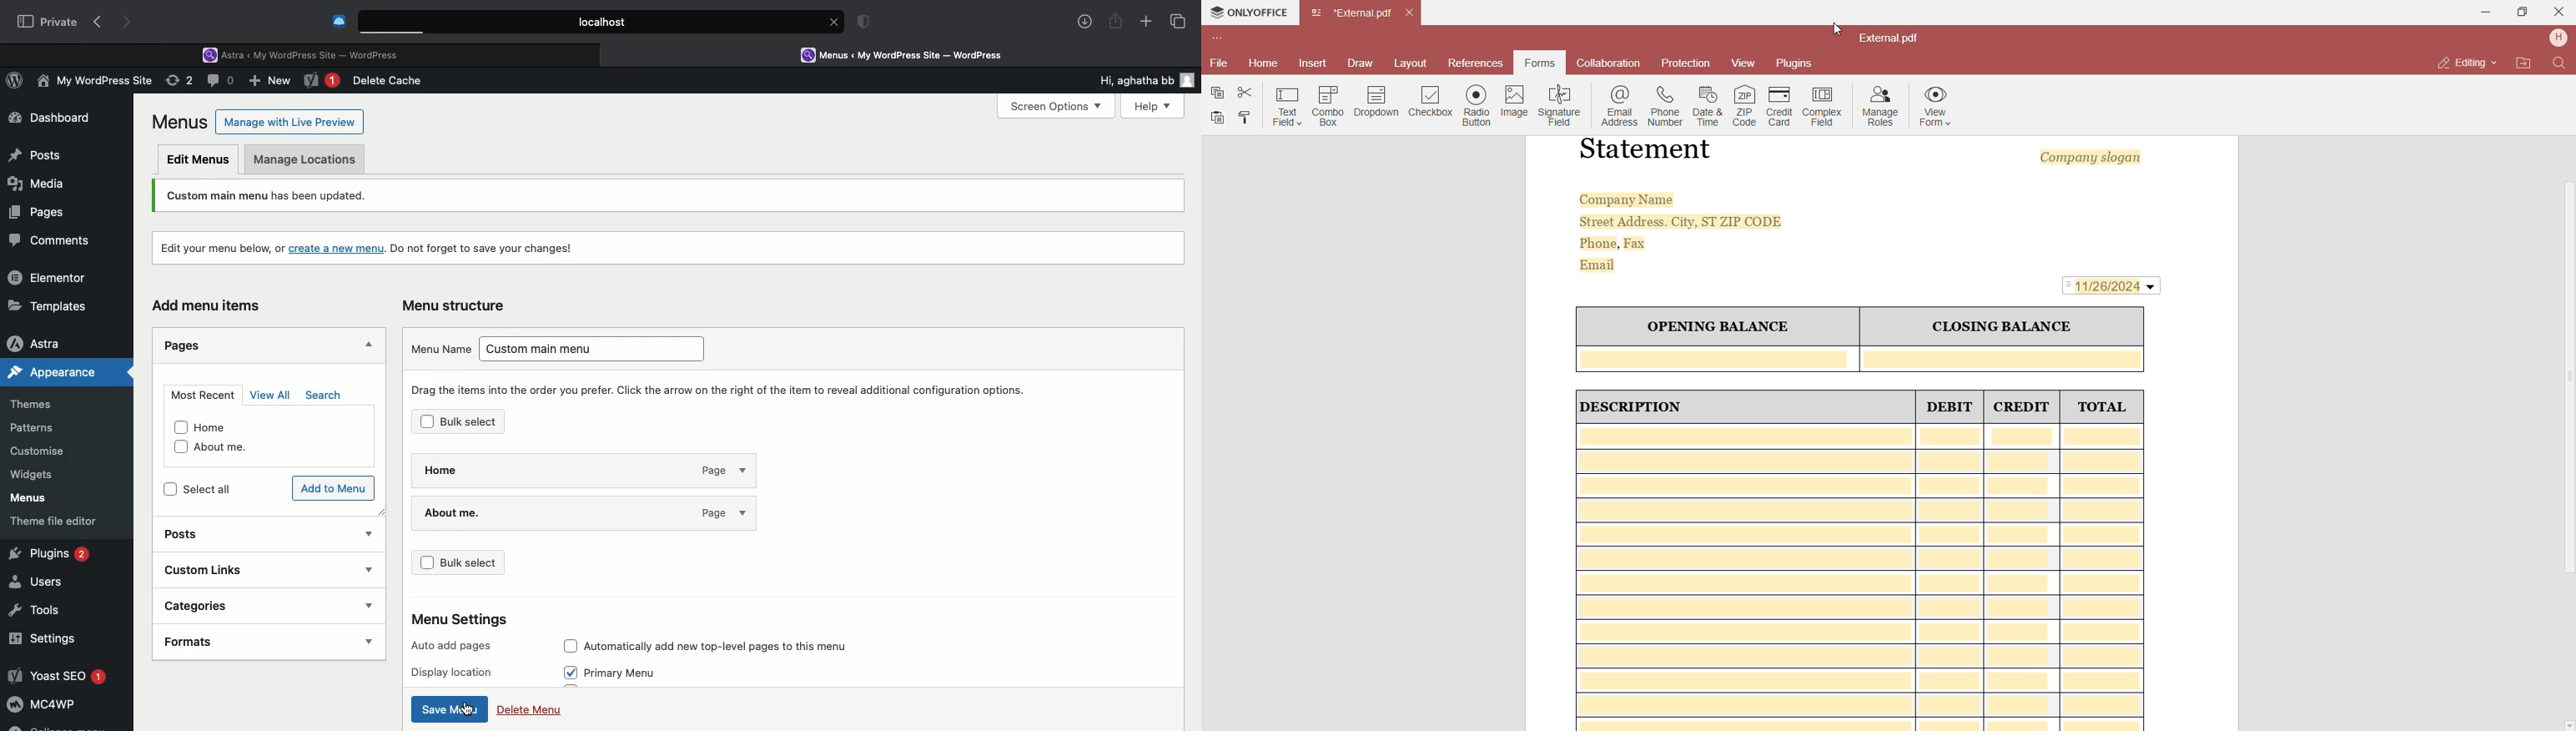 This screenshot has width=2576, height=756. I want to click on Themes, so click(43, 405).